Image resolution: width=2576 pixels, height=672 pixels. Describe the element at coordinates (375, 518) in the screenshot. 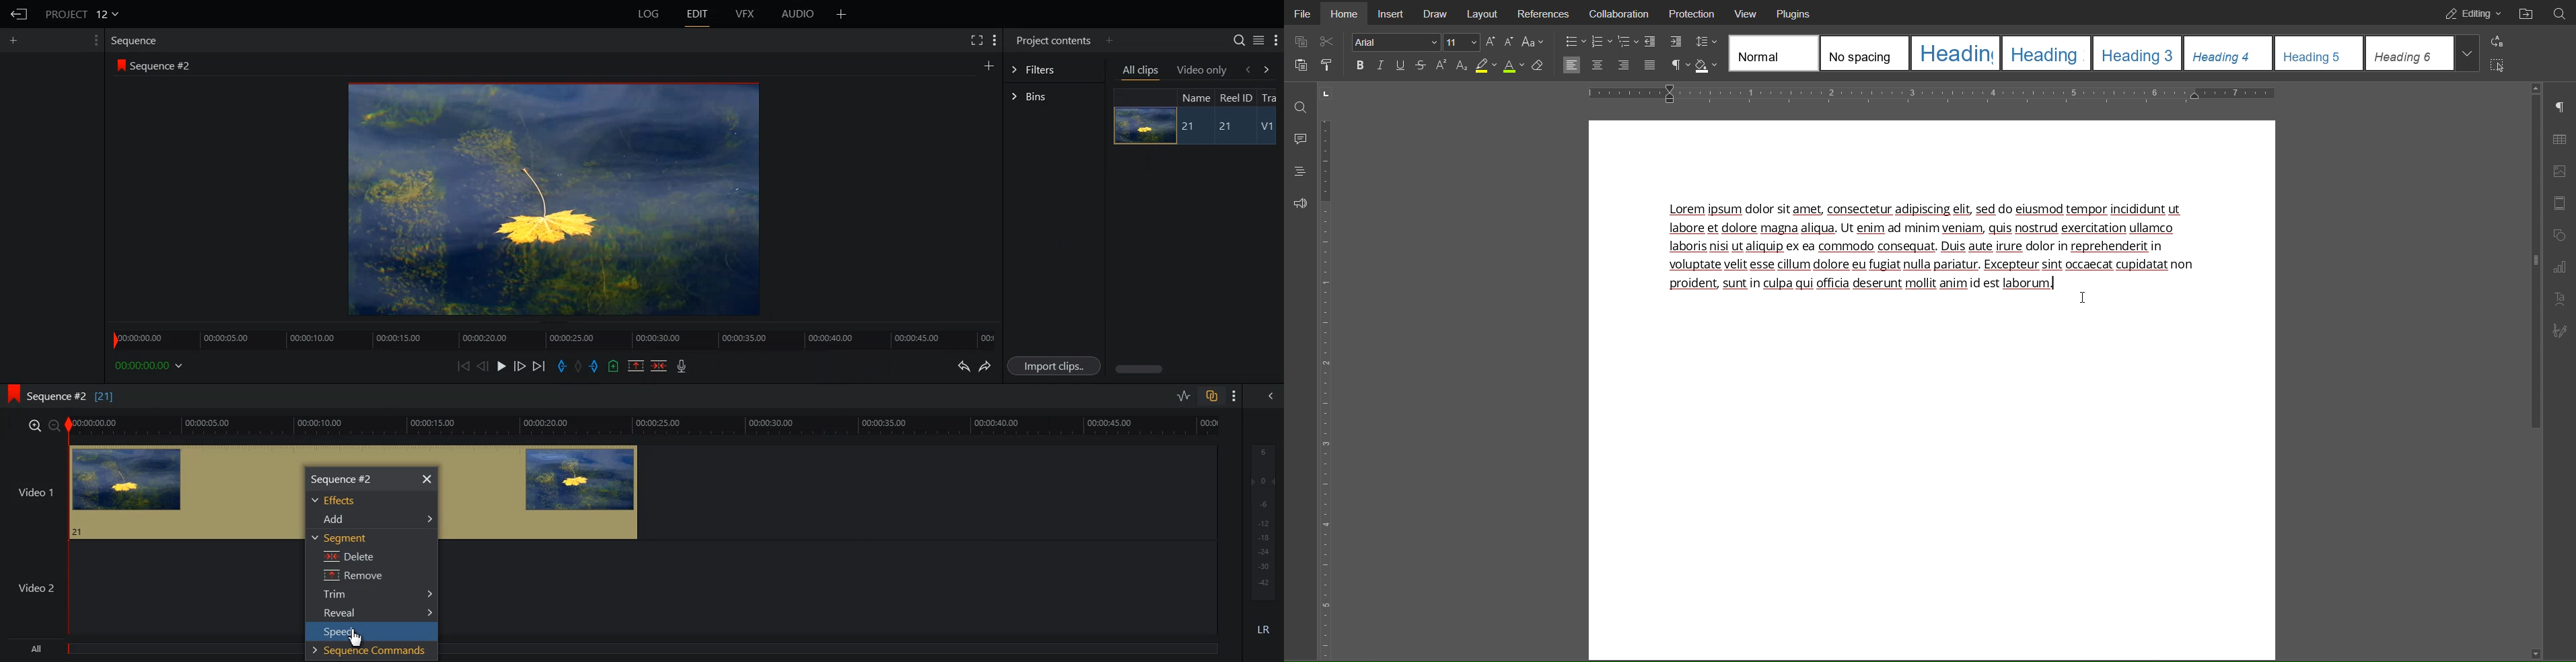

I see `Add` at that location.